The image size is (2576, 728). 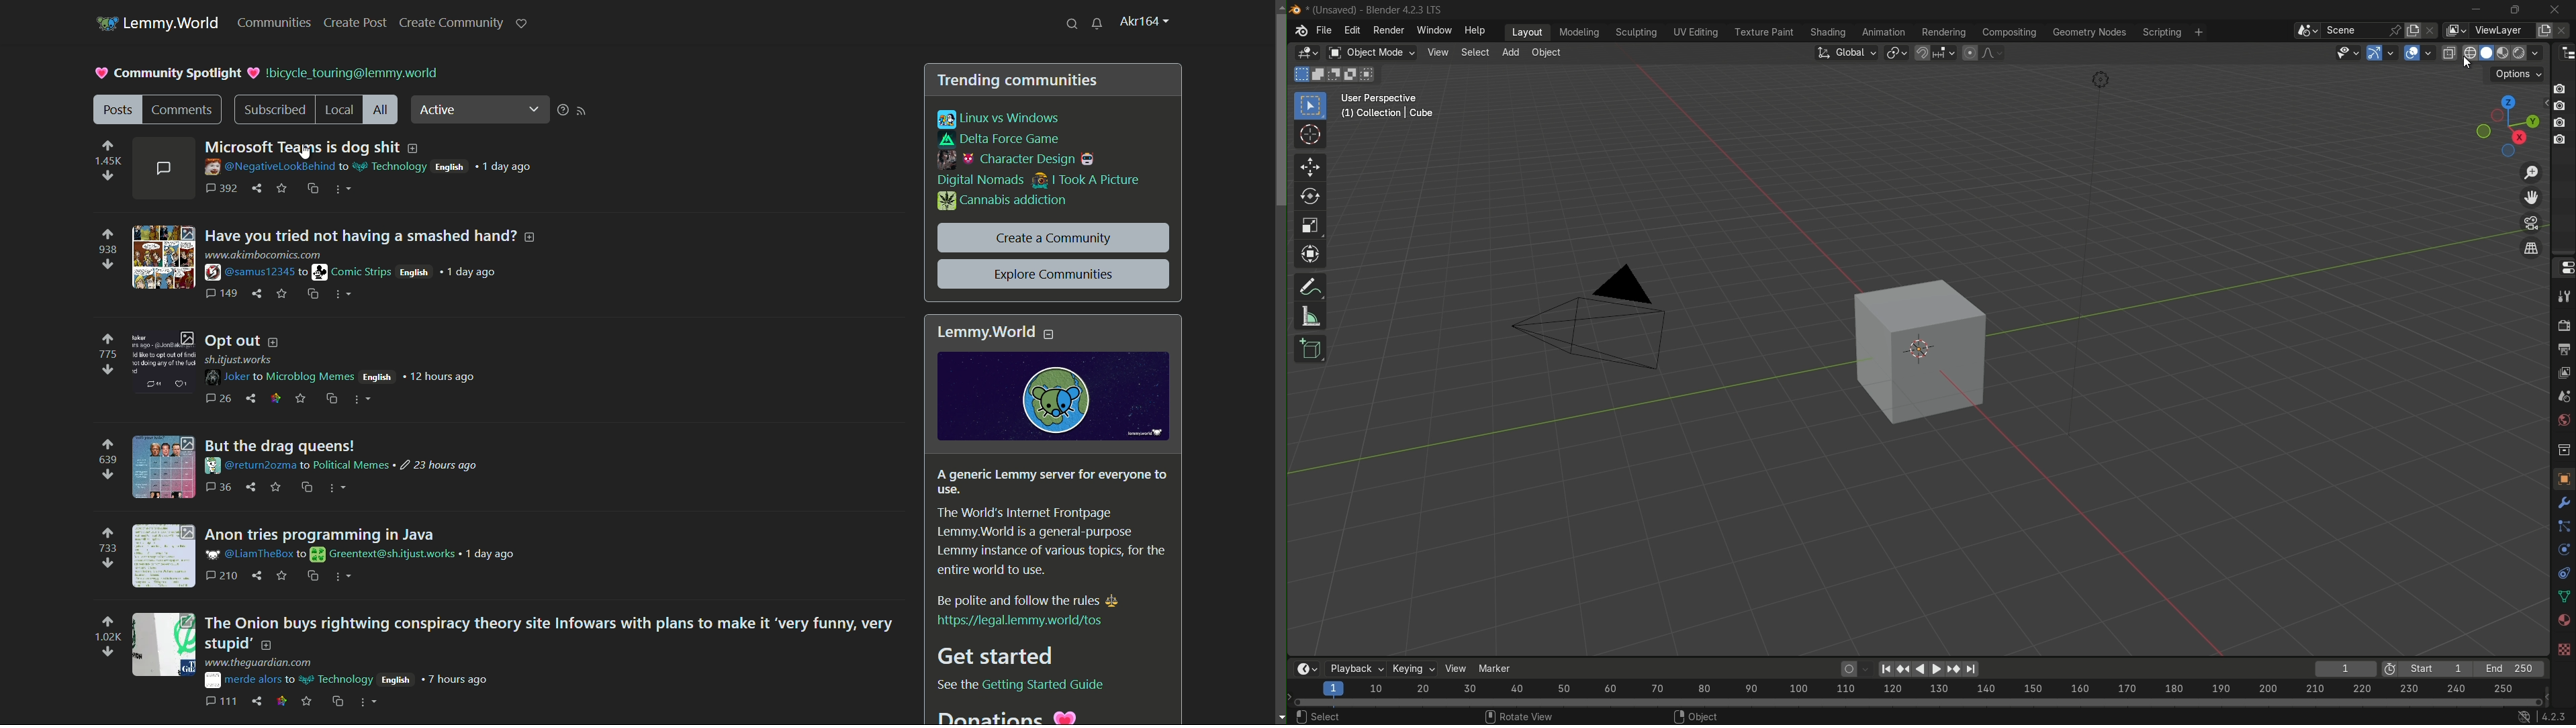 What do you see at coordinates (2503, 52) in the screenshot?
I see `material preview mode` at bounding box center [2503, 52].